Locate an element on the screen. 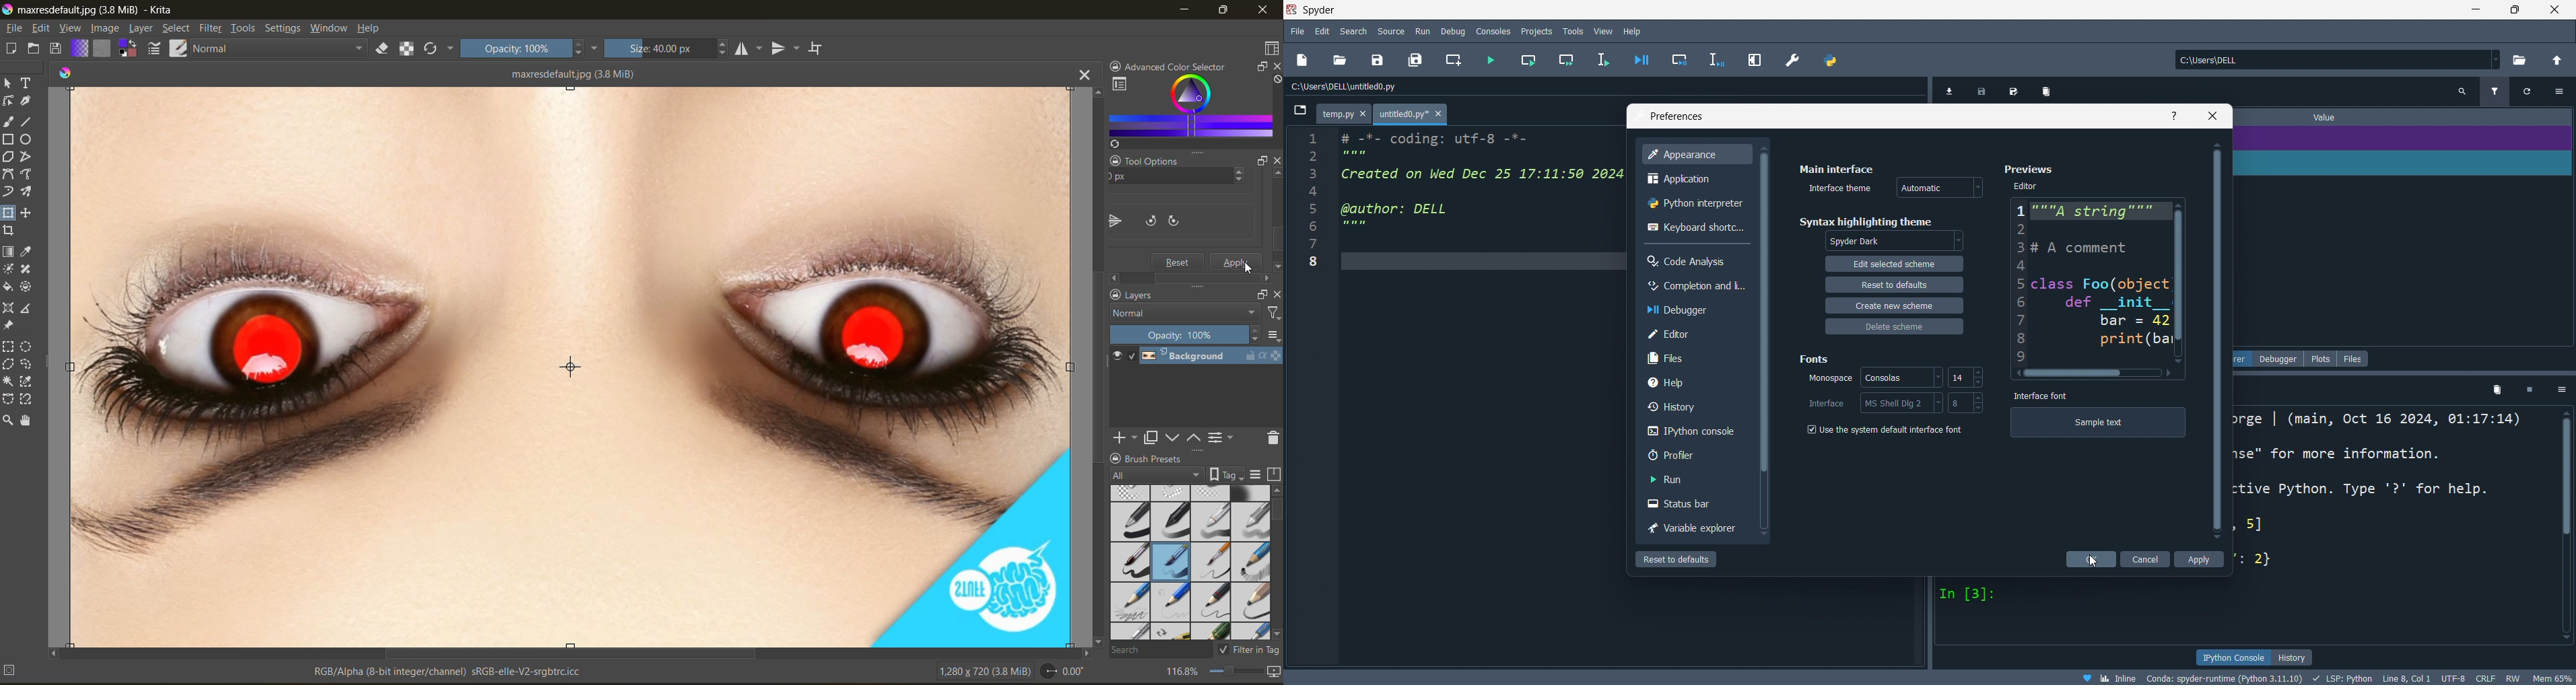 This screenshot has width=2576, height=700. run cell and move is located at coordinates (1565, 60).